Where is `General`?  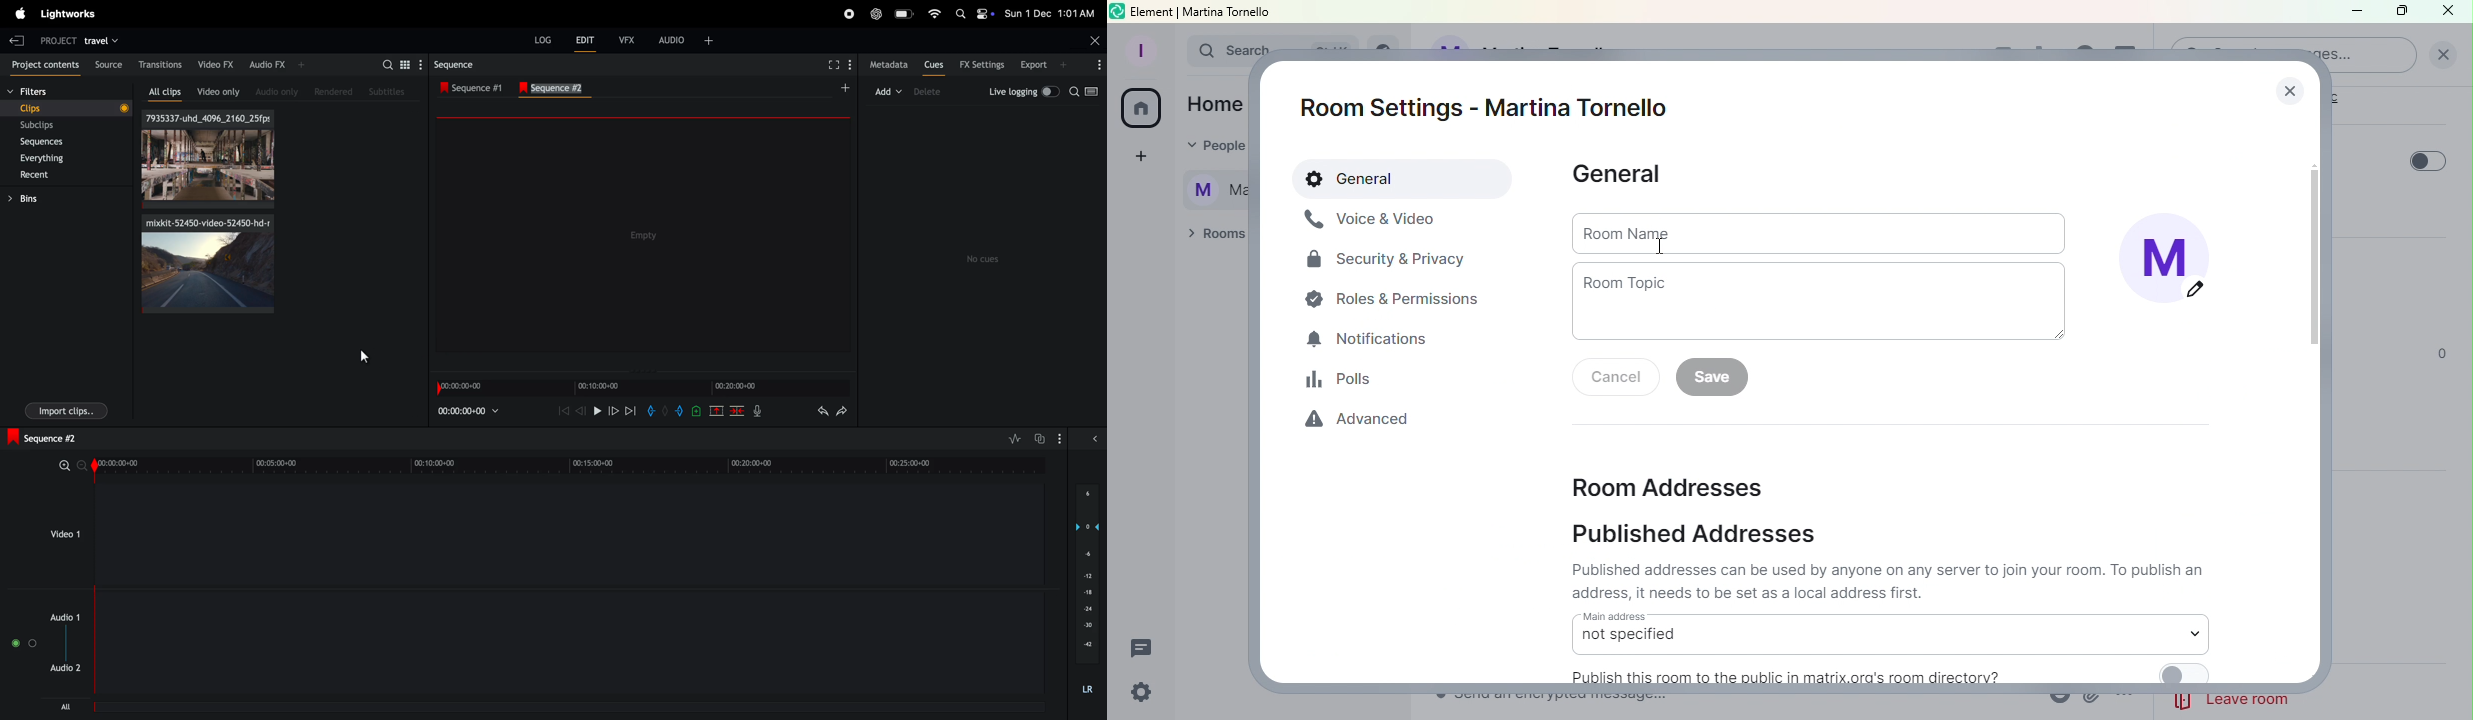 General is located at coordinates (1620, 175).